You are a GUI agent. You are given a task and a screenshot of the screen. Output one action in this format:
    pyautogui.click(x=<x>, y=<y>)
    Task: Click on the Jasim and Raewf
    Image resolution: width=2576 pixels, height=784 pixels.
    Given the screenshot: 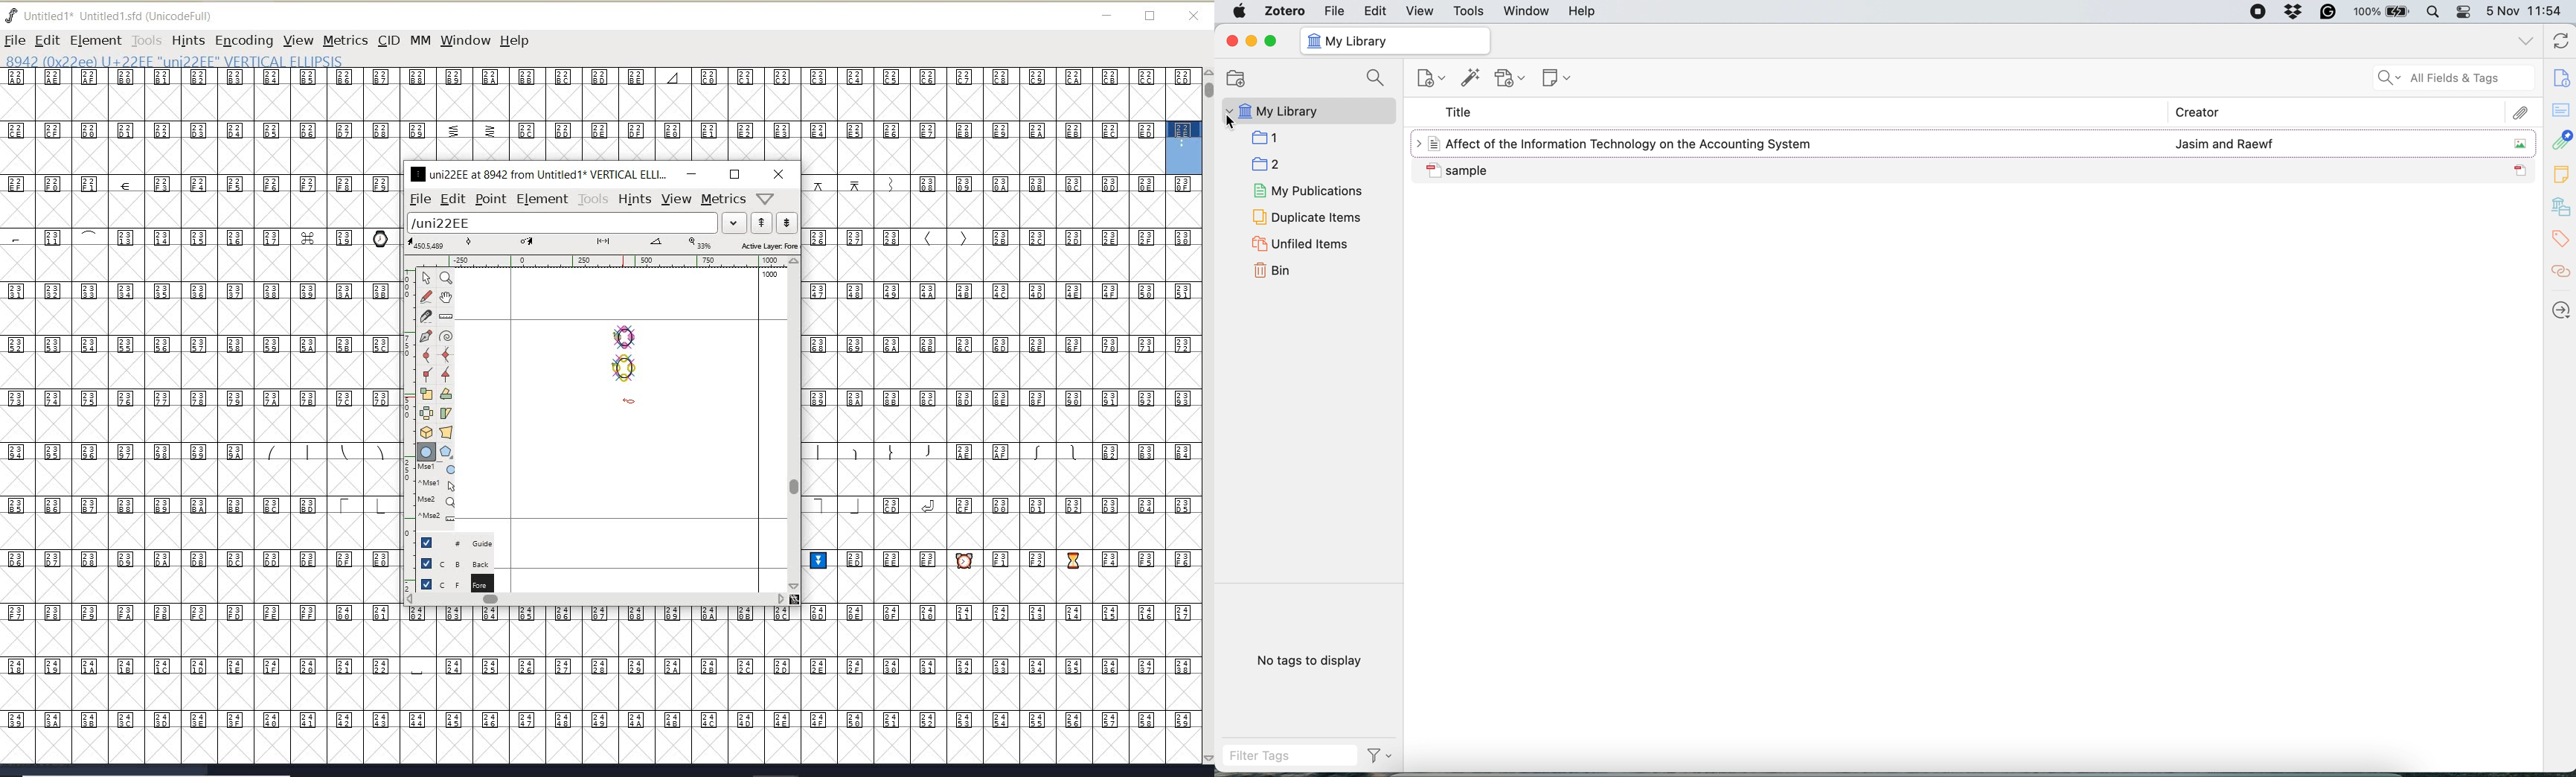 What is the action you would take?
    pyautogui.click(x=2222, y=142)
    